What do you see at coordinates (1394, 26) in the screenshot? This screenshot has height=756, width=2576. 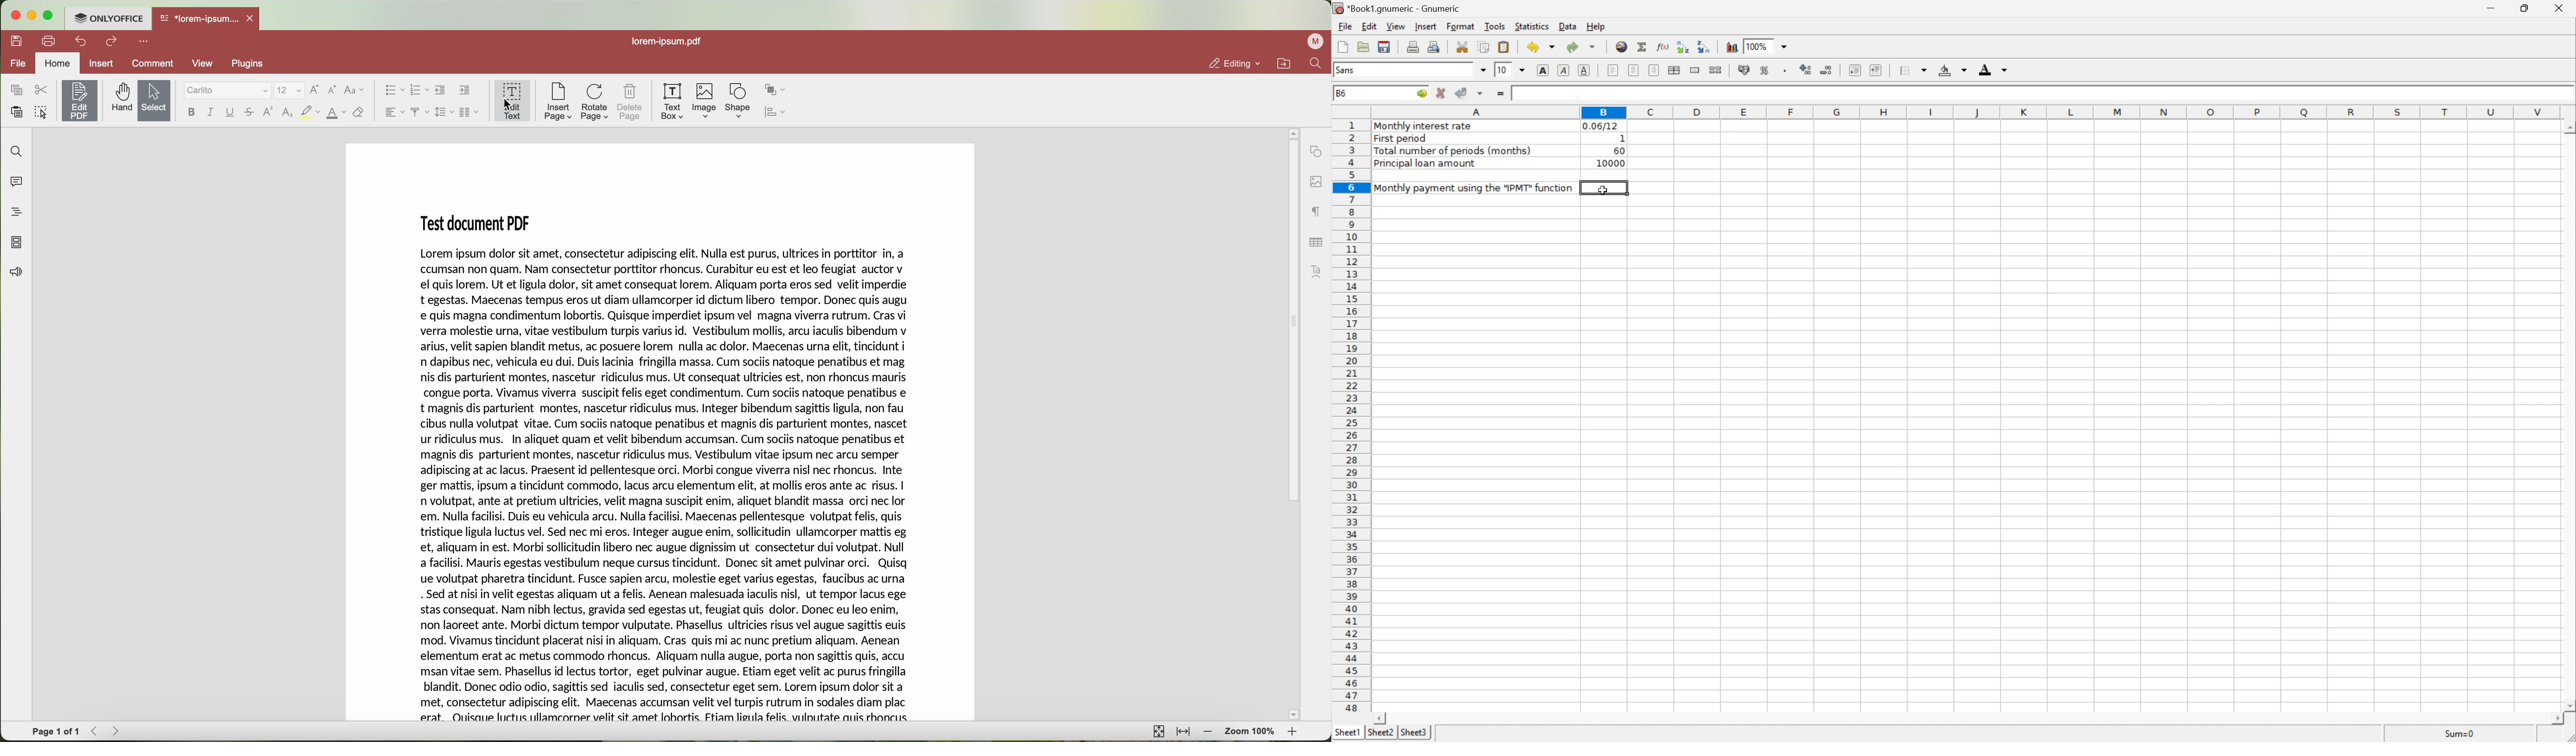 I see `View` at bounding box center [1394, 26].